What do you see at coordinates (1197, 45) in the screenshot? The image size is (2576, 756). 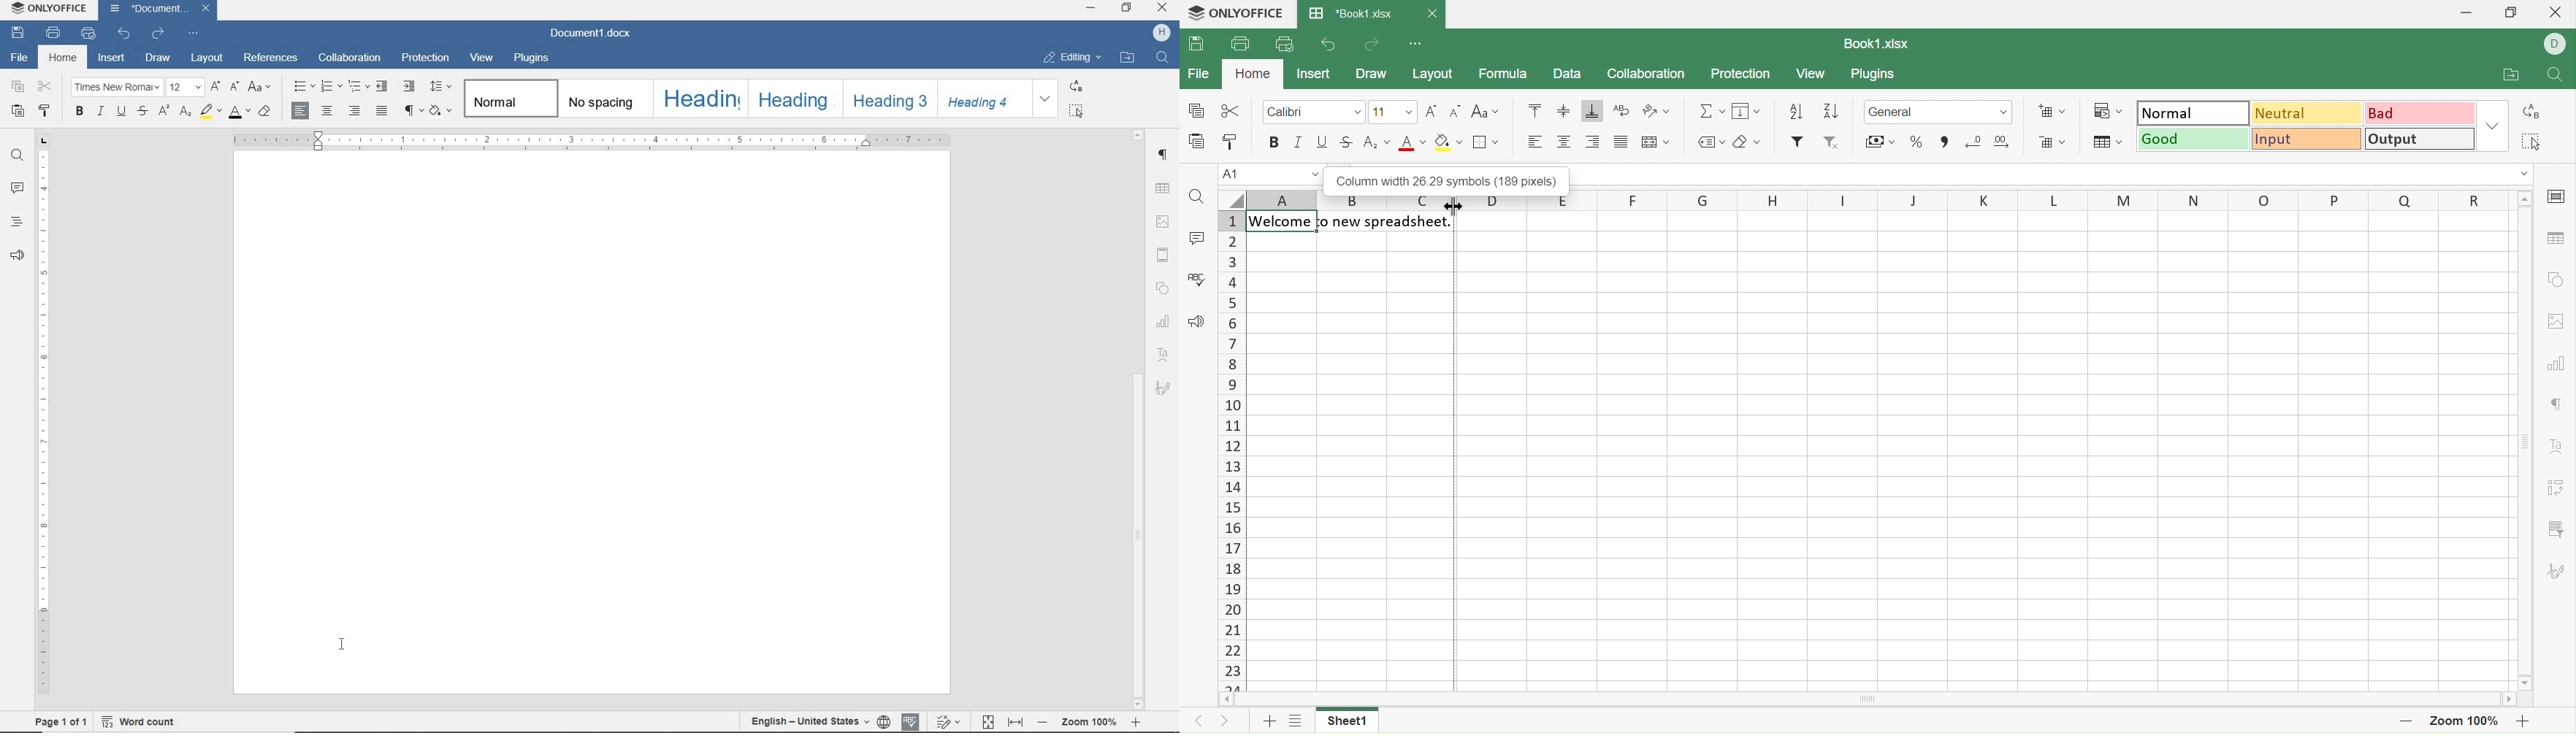 I see `Save` at bounding box center [1197, 45].